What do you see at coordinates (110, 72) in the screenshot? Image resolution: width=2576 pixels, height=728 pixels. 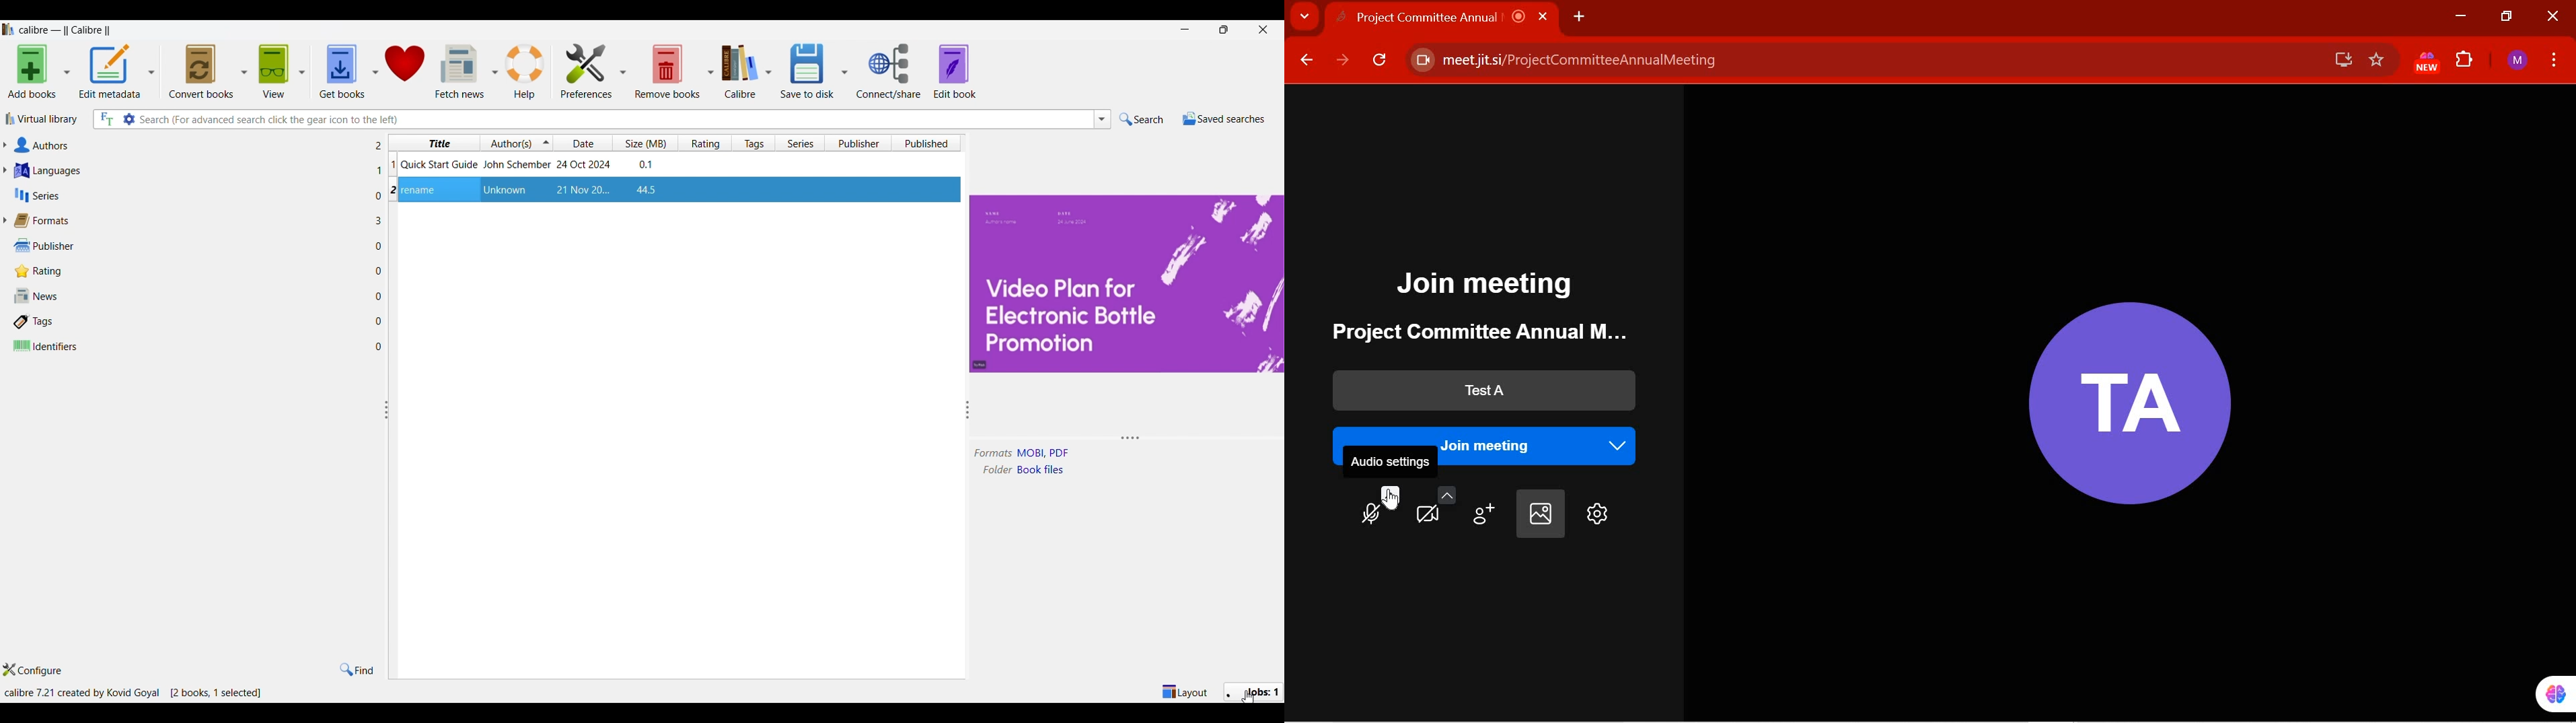 I see `Edit metadata` at bounding box center [110, 72].